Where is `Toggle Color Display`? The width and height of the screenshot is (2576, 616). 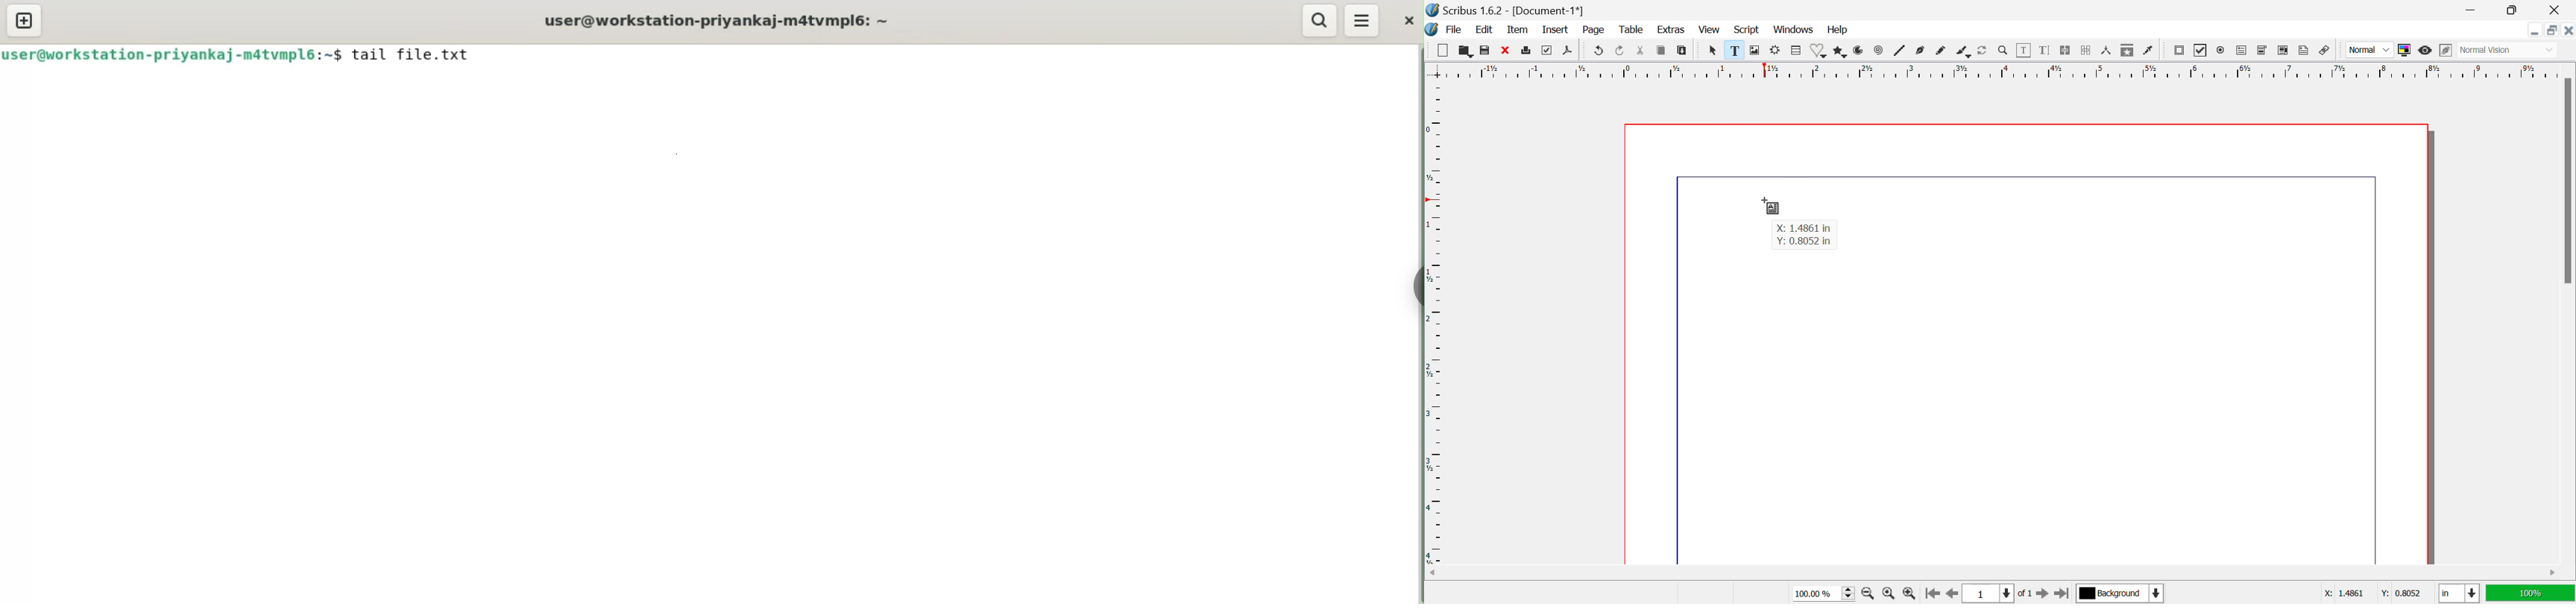
Toggle Color Display is located at coordinates (2407, 51).